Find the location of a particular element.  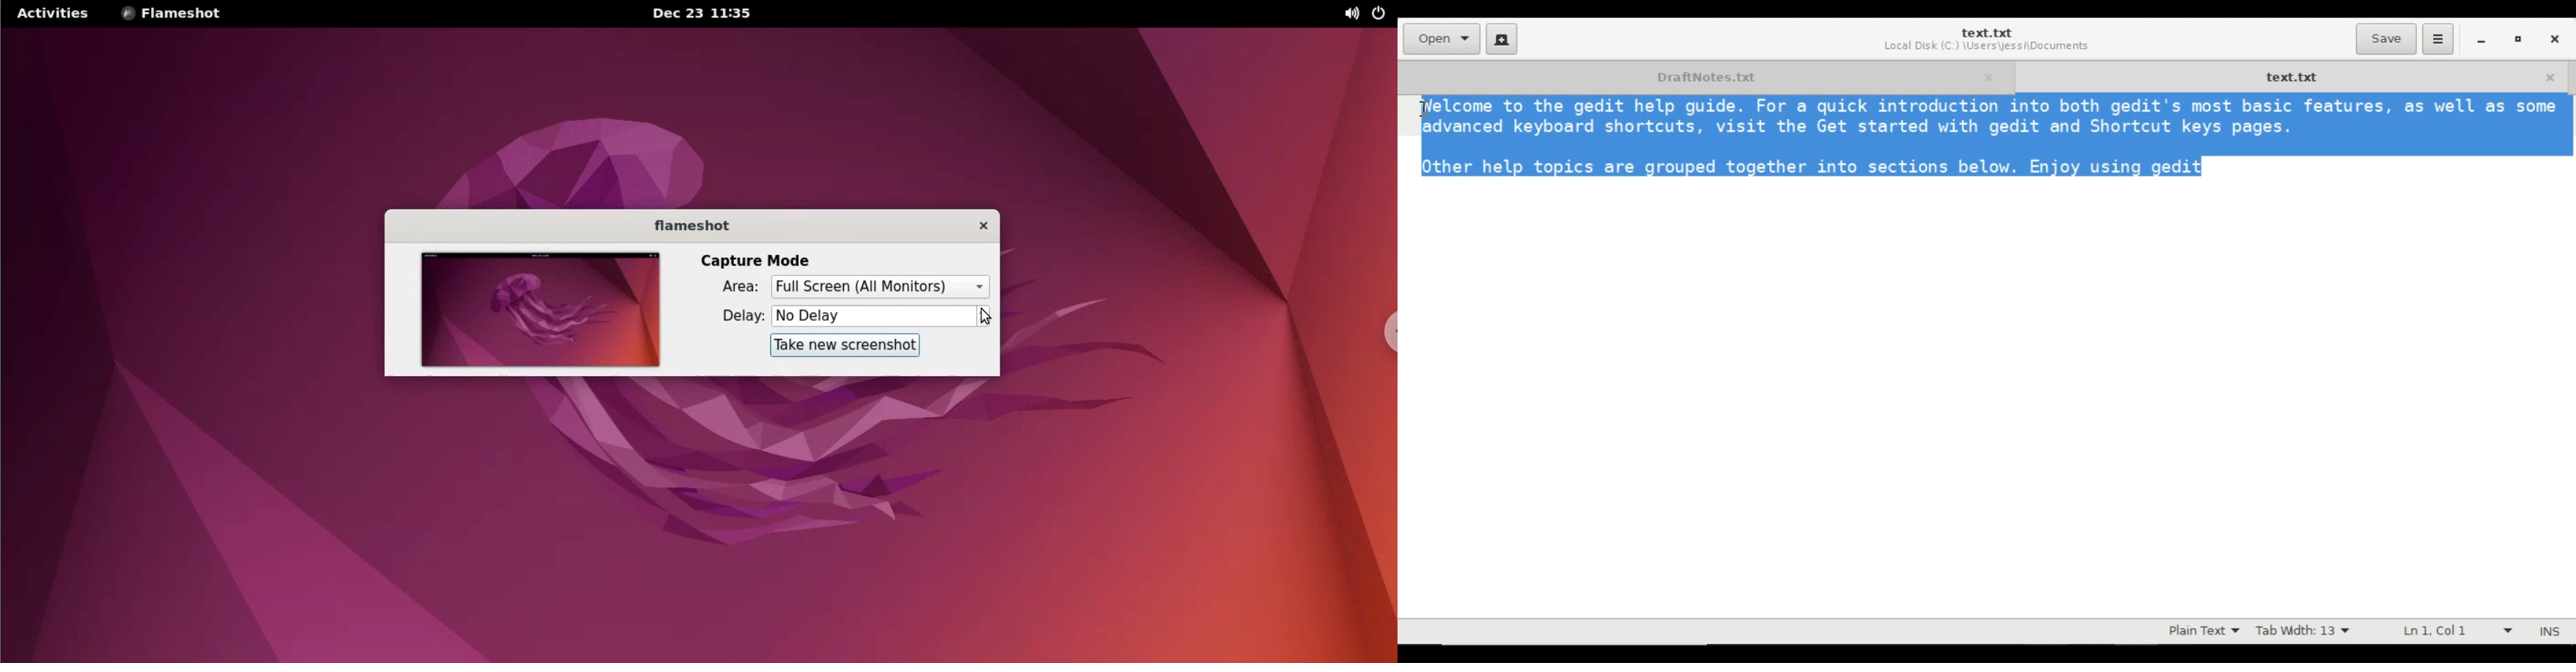

cursor is located at coordinates (987, 318).